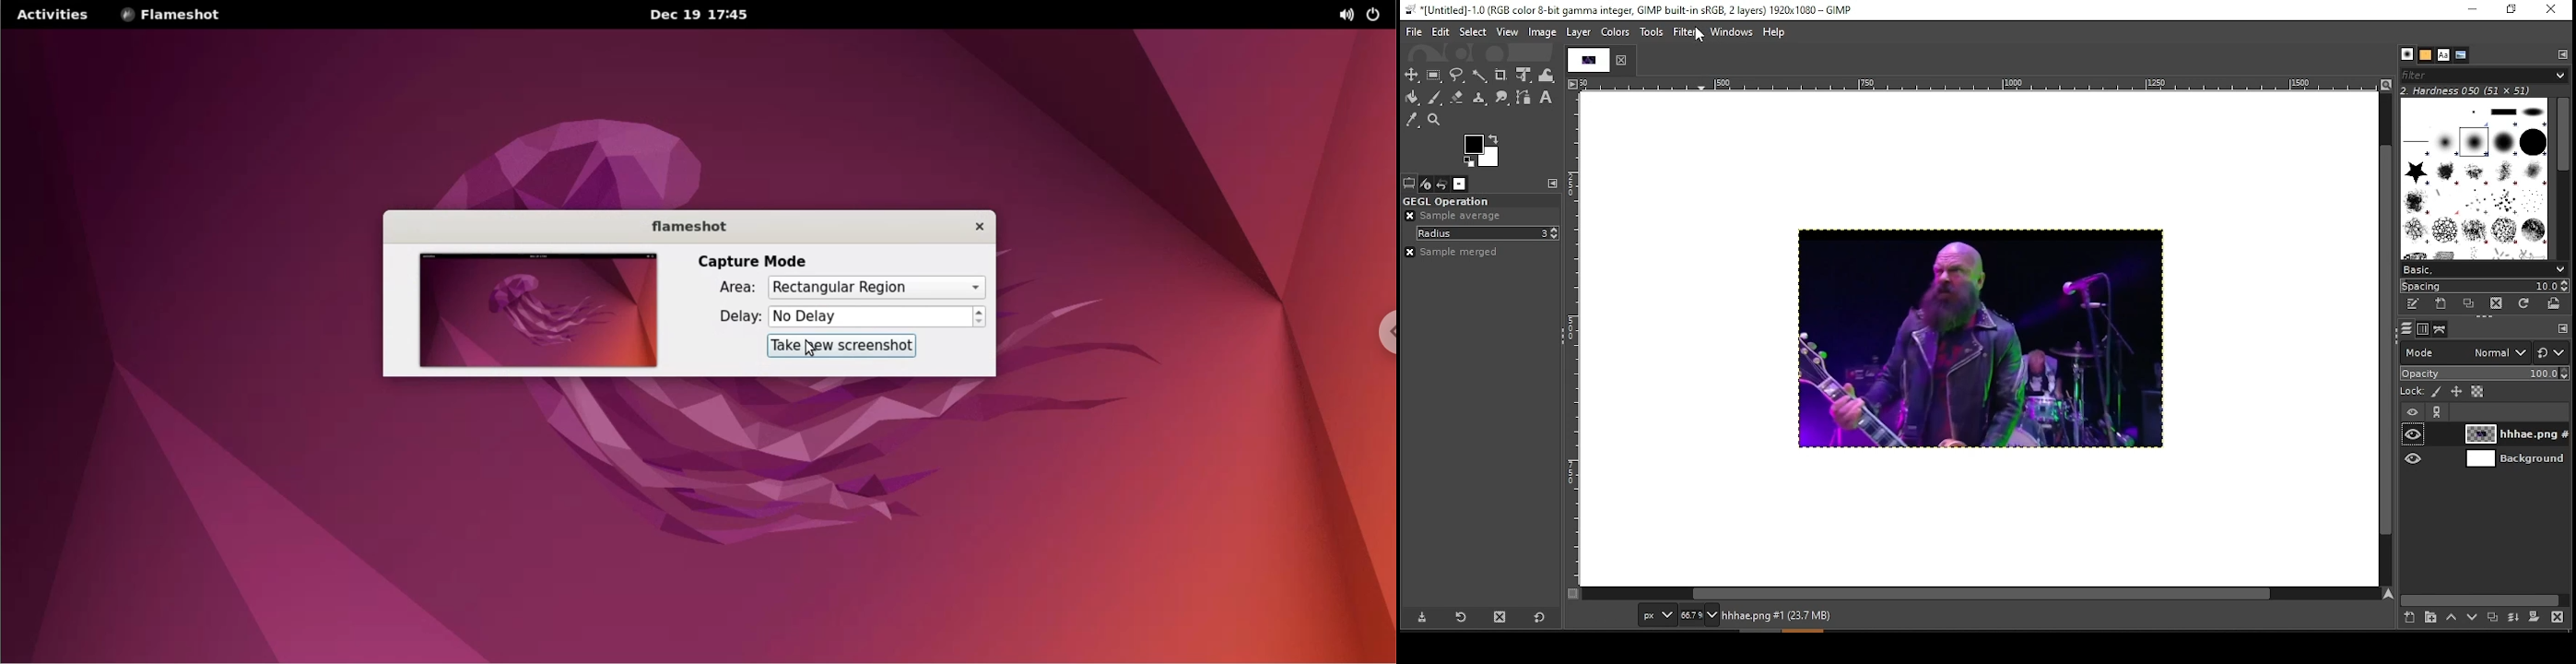 This screenshot has width=2576, height=672. I want to click on duplicate this brush, so click(2471, 304).